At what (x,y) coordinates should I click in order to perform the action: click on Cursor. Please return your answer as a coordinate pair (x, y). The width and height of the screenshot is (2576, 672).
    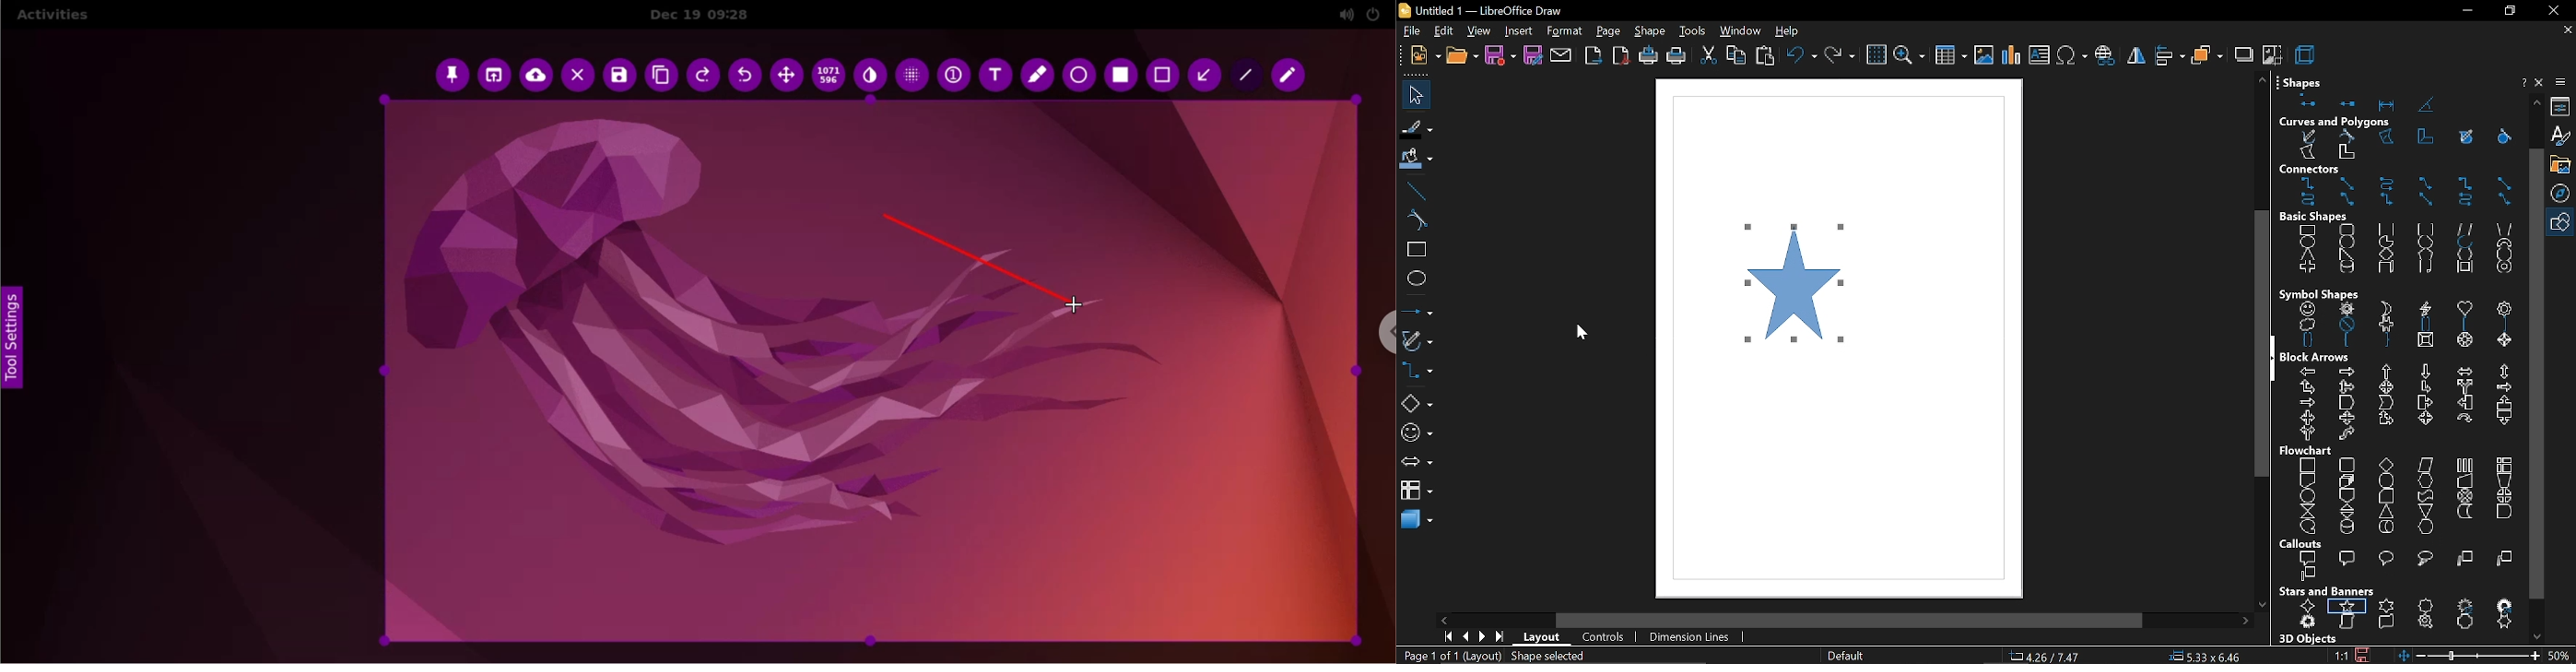
    Looking at the image, I should click on (1582, 328).